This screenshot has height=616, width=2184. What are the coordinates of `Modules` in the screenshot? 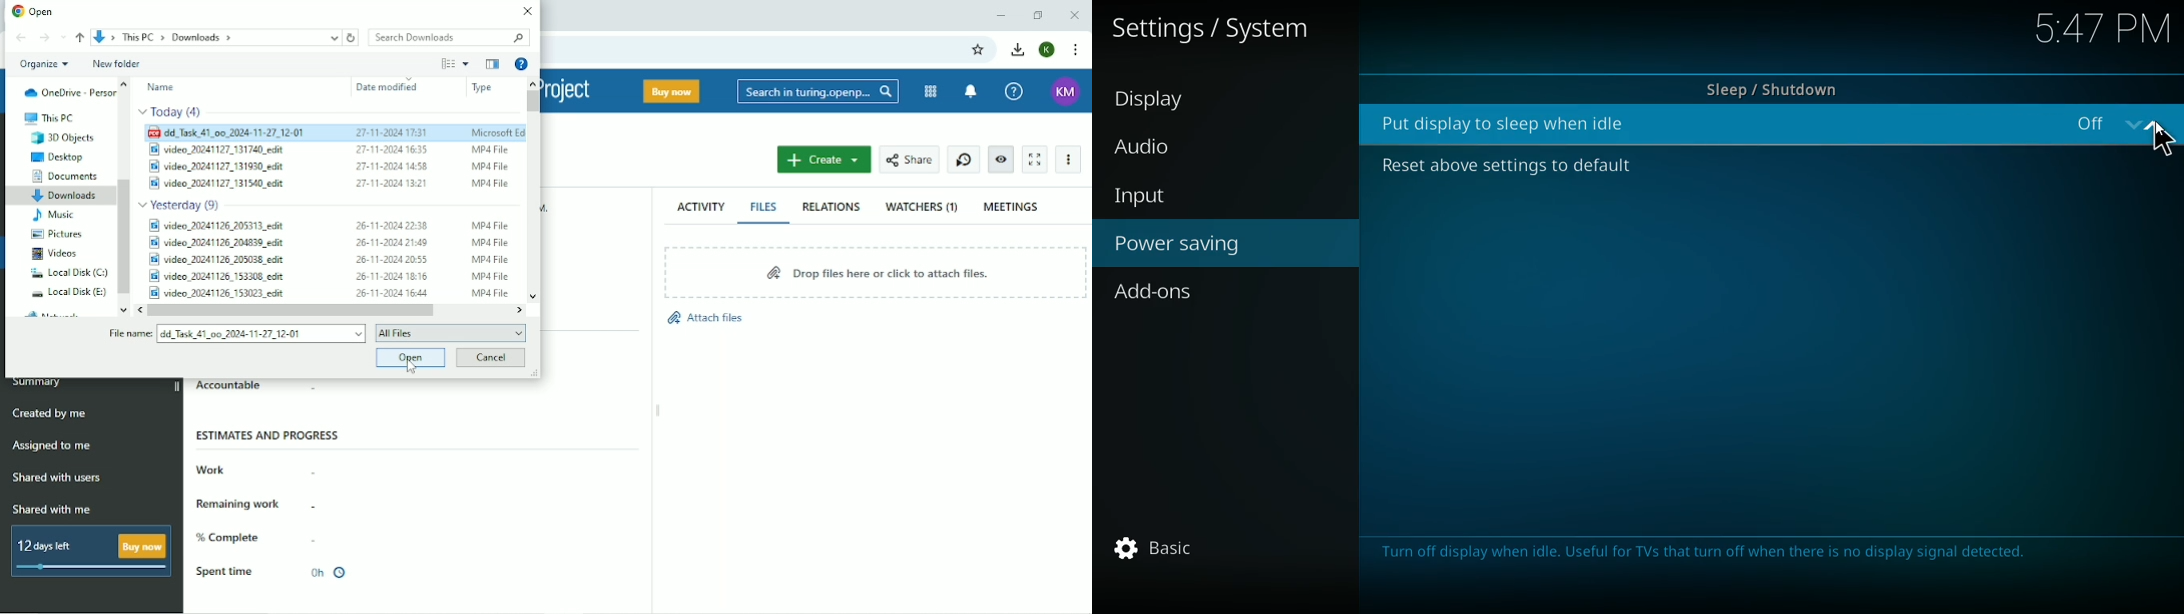 It's located at (931, 92).